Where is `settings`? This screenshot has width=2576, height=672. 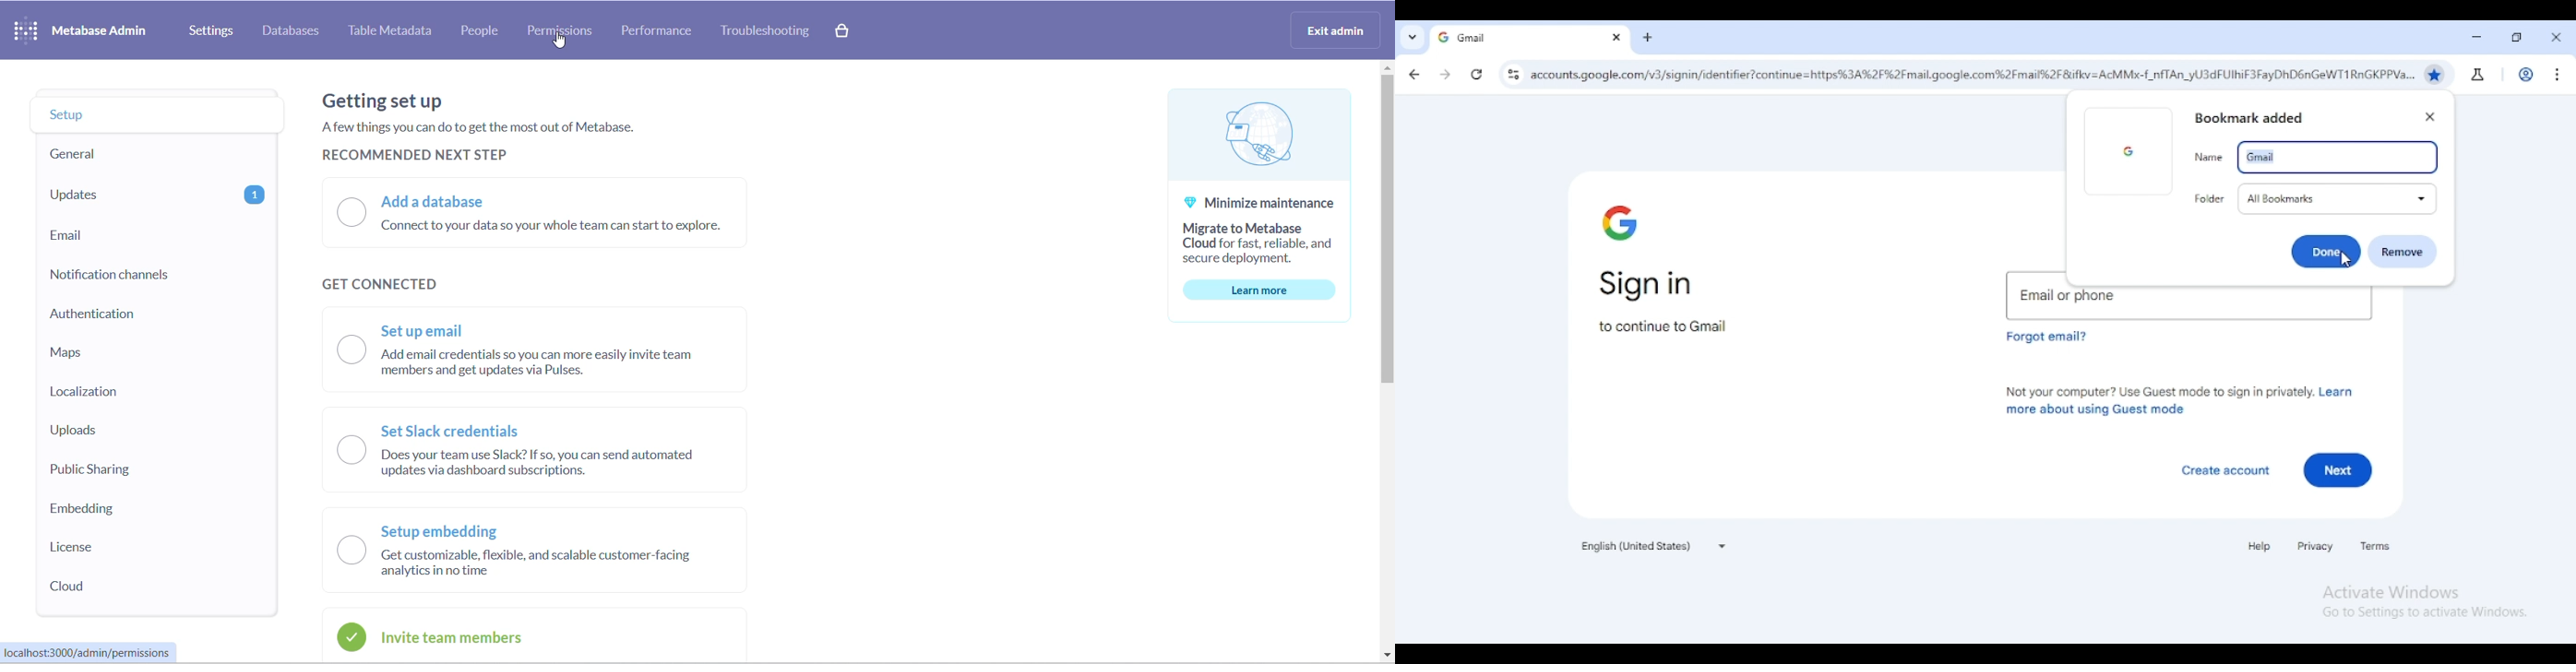 settings is located at coordinates (213, 31).